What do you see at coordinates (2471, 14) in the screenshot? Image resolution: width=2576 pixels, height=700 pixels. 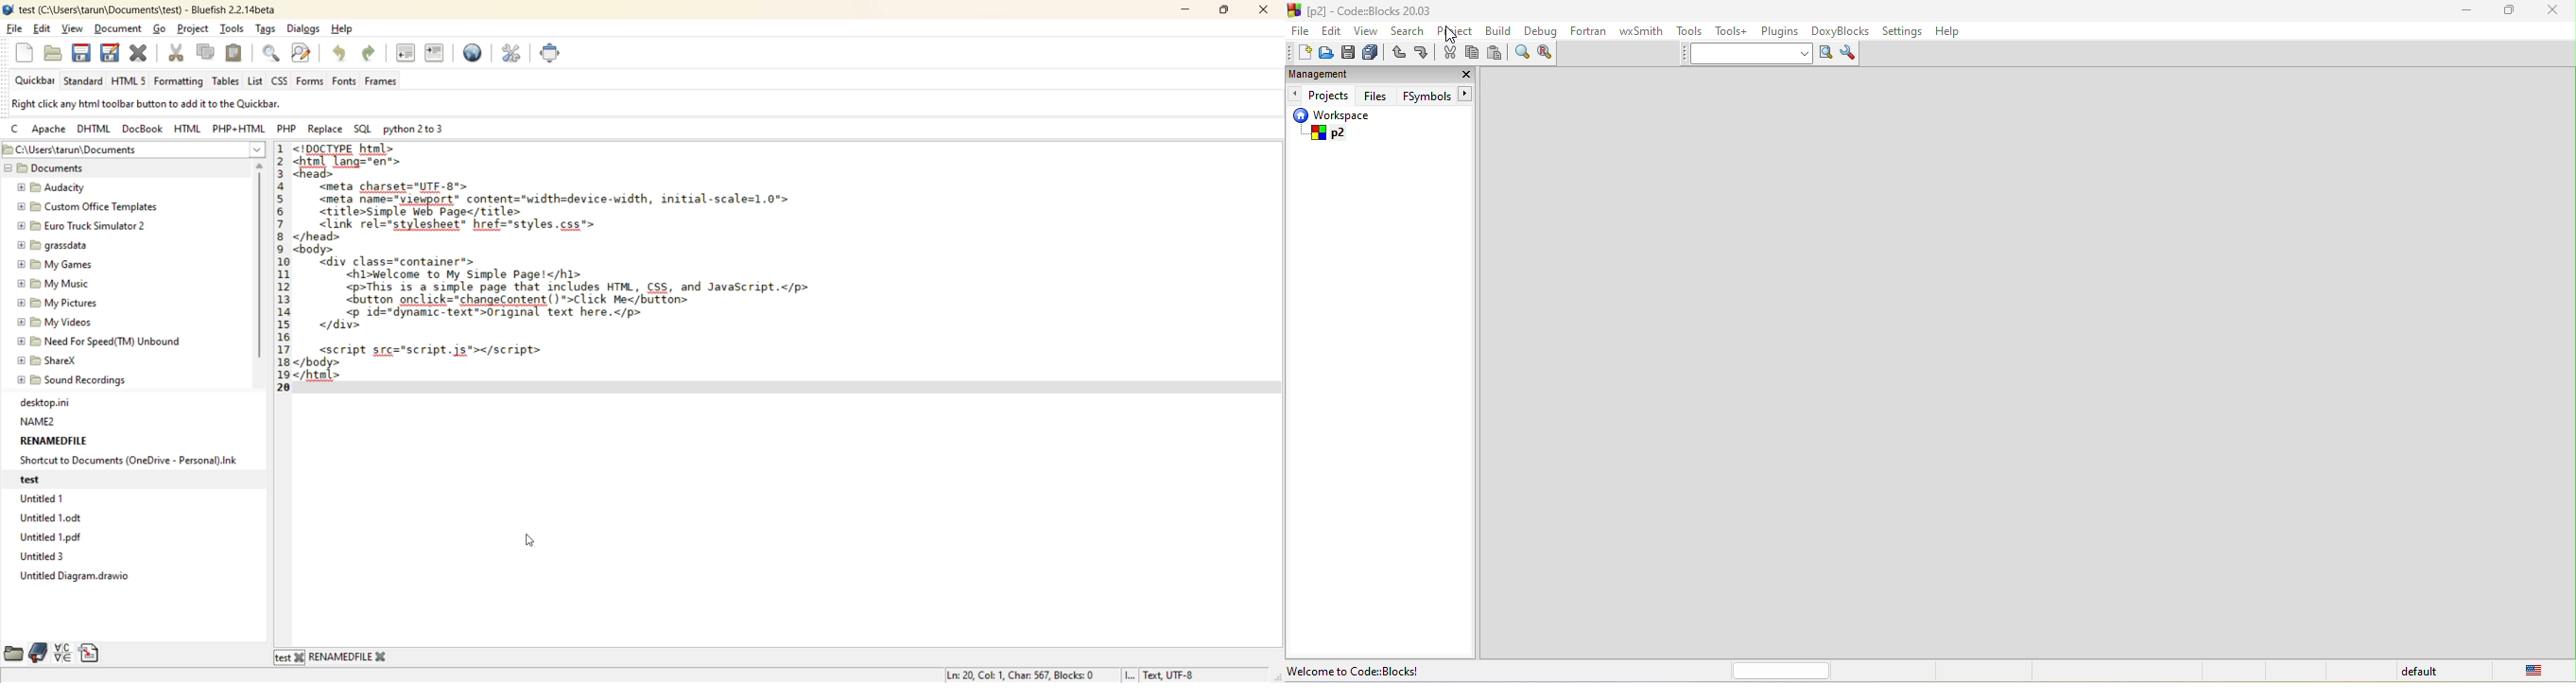 I see `minimize` at bounding box center [2471, 14].